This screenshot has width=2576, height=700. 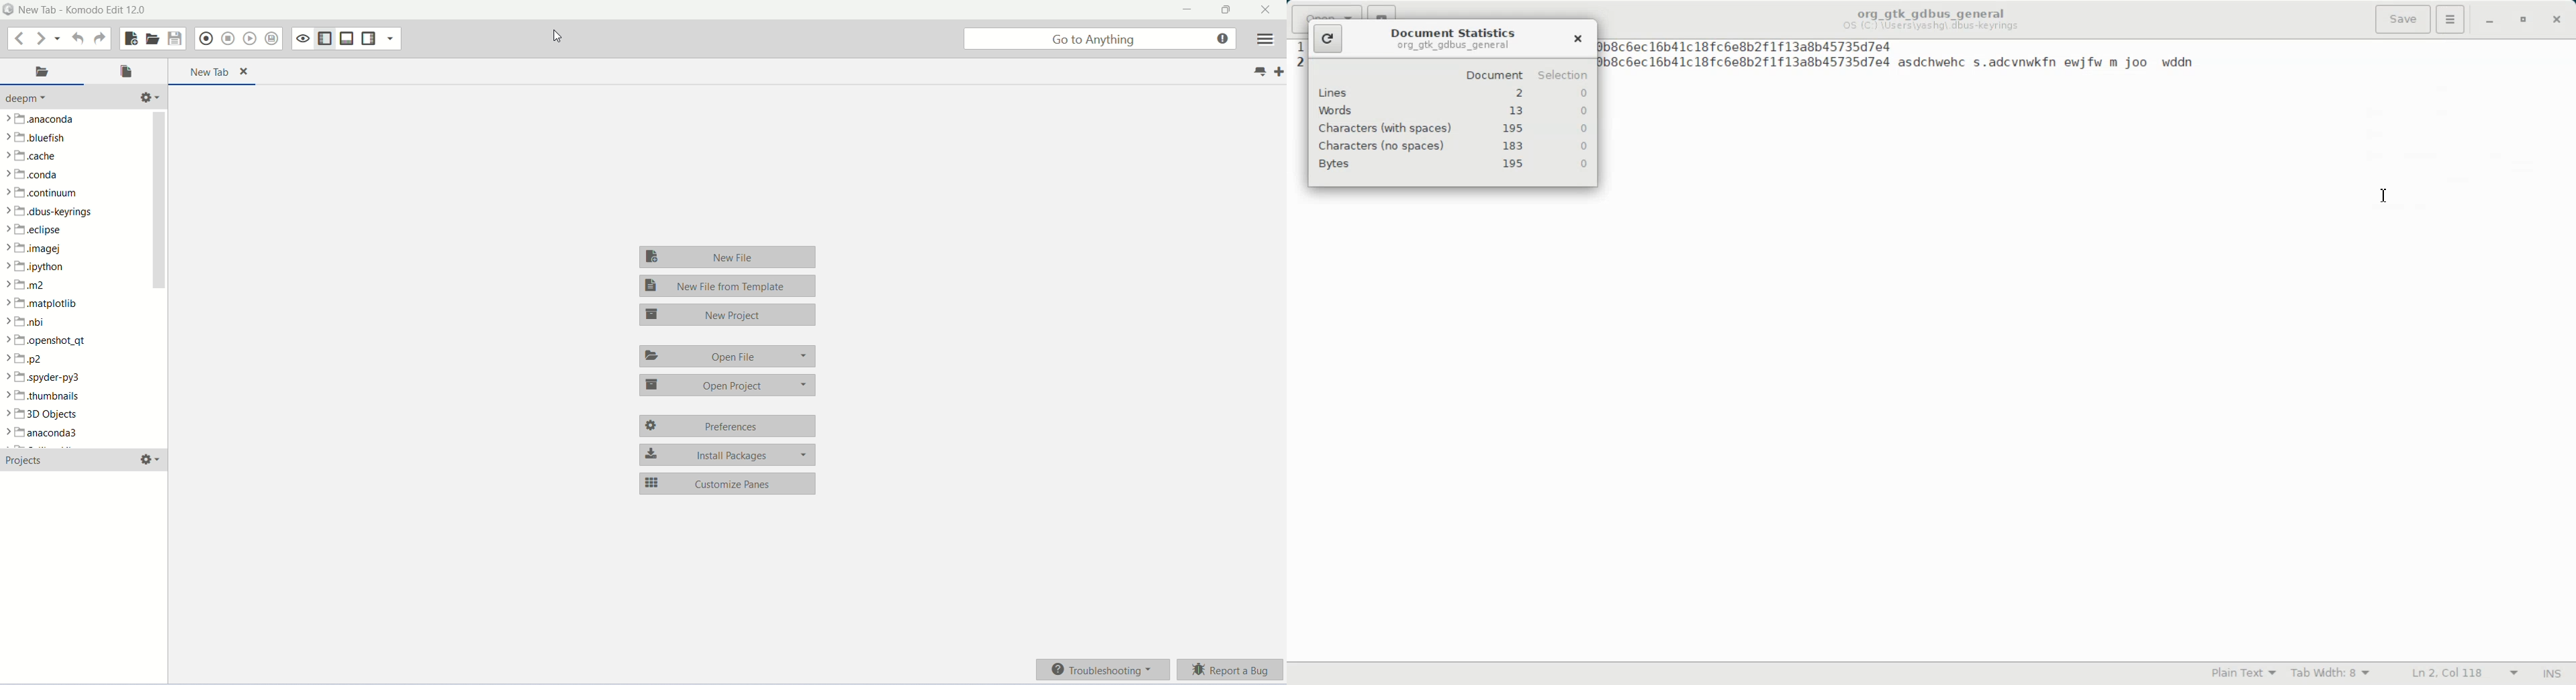 I want to click on Close, so click(x=2557, y=19).